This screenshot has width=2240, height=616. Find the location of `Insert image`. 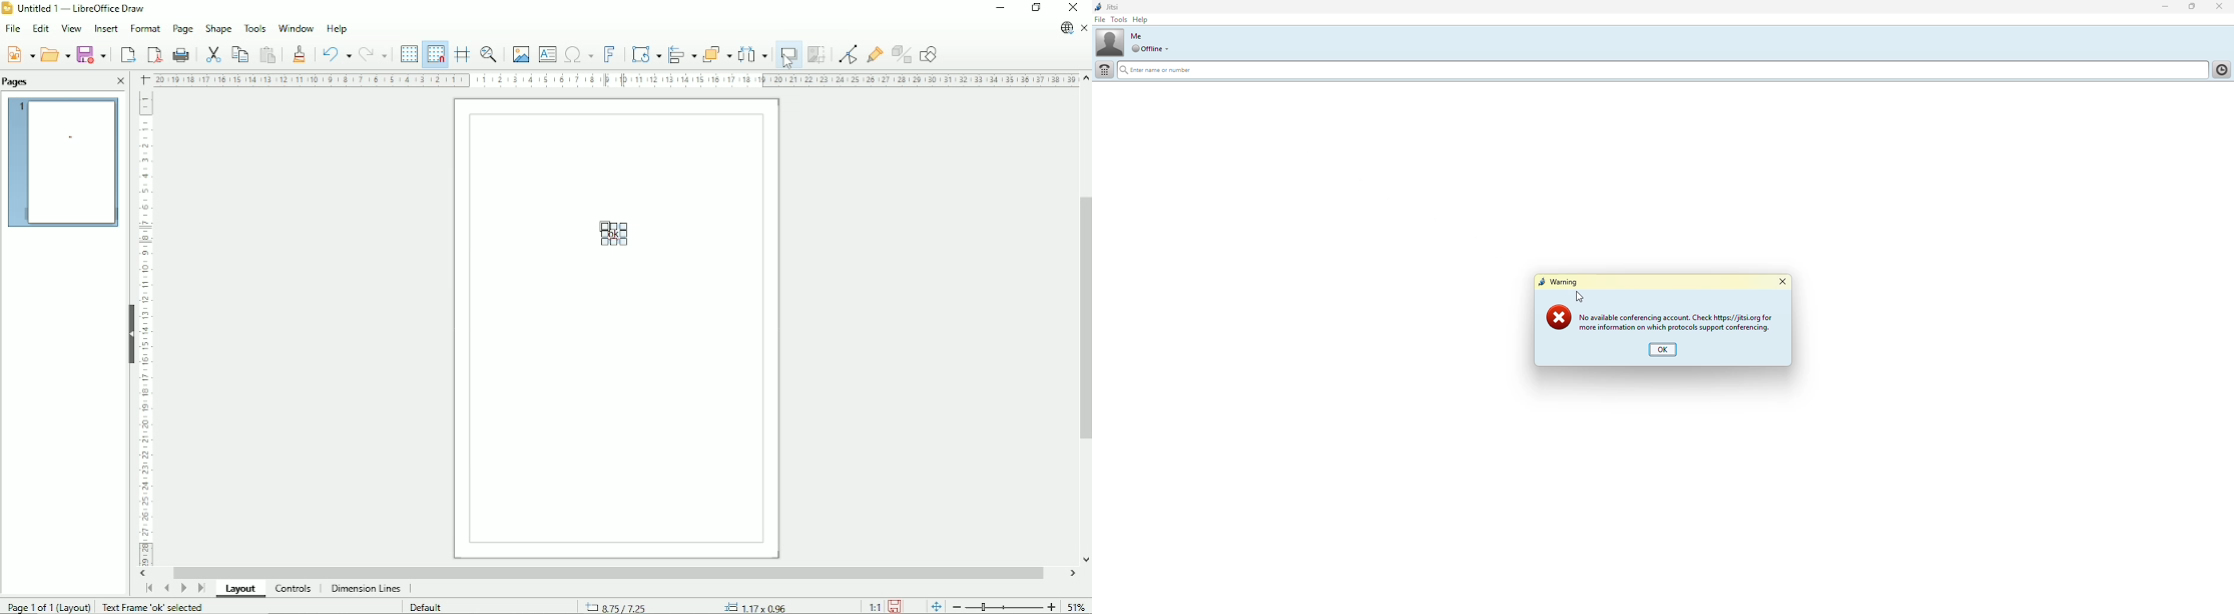

Insert image is located at coordinates (519, 53).